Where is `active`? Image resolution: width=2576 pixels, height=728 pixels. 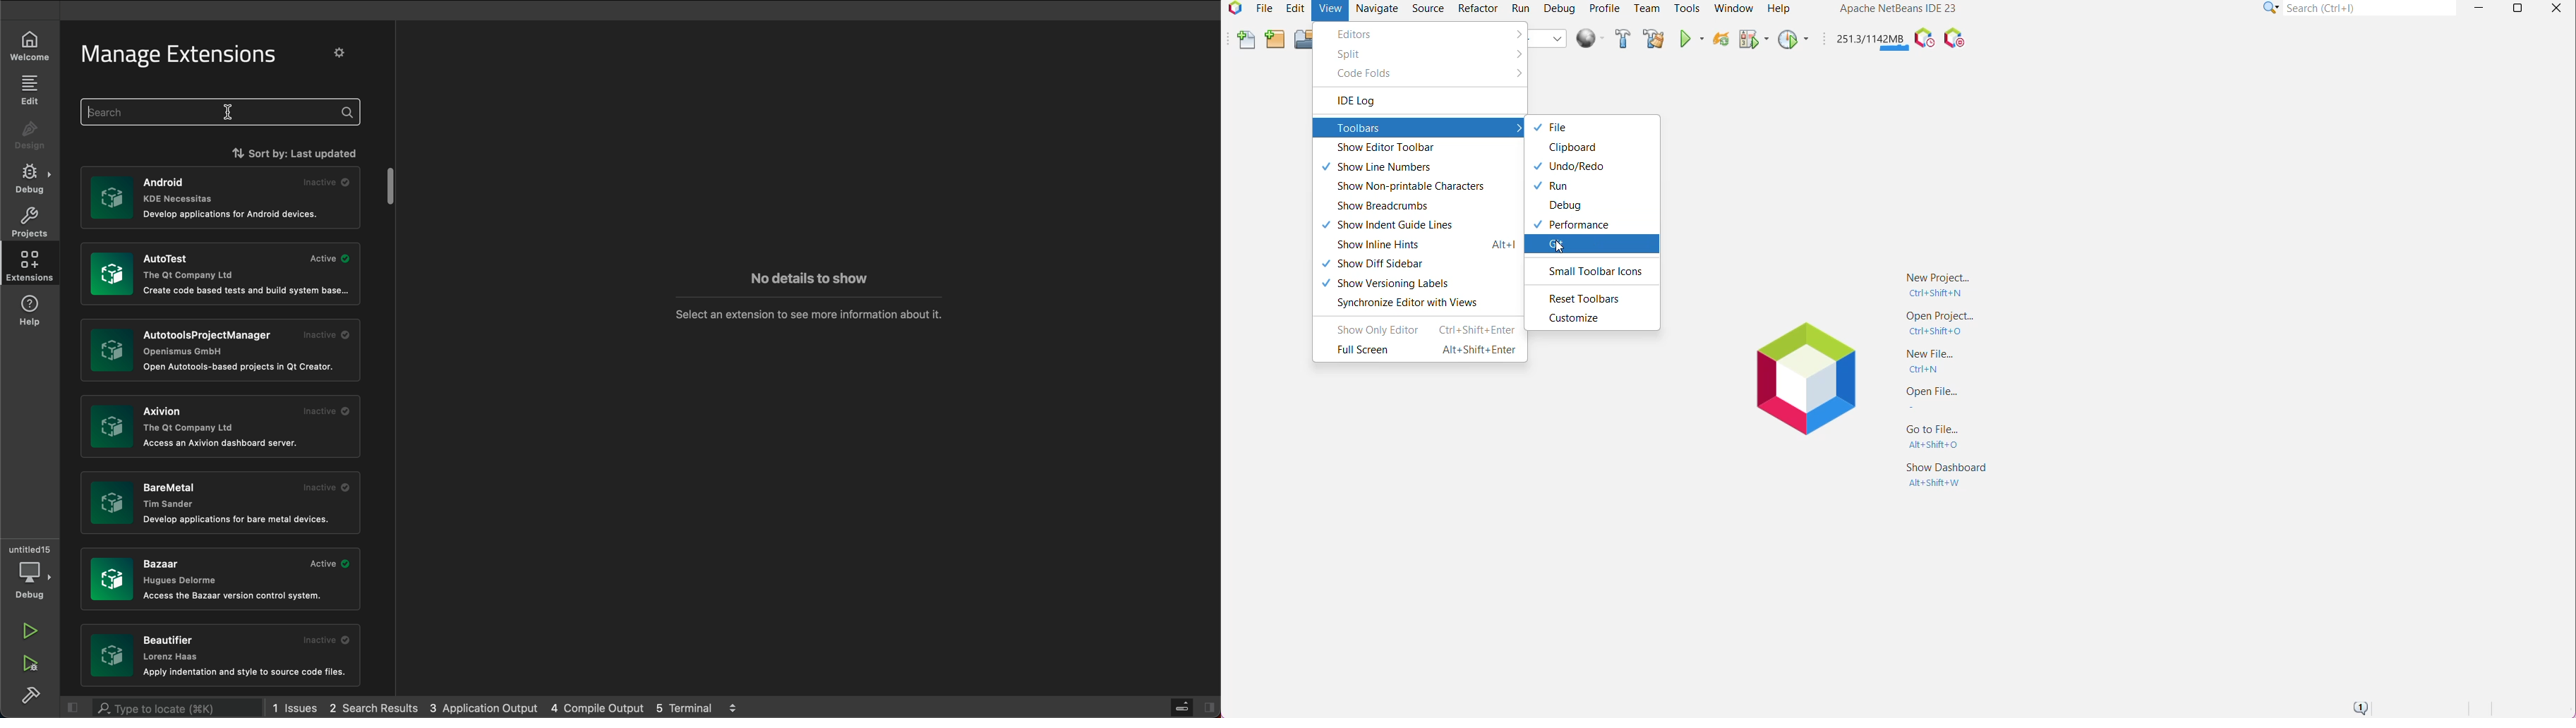 active is located at coordinates (329, 258).